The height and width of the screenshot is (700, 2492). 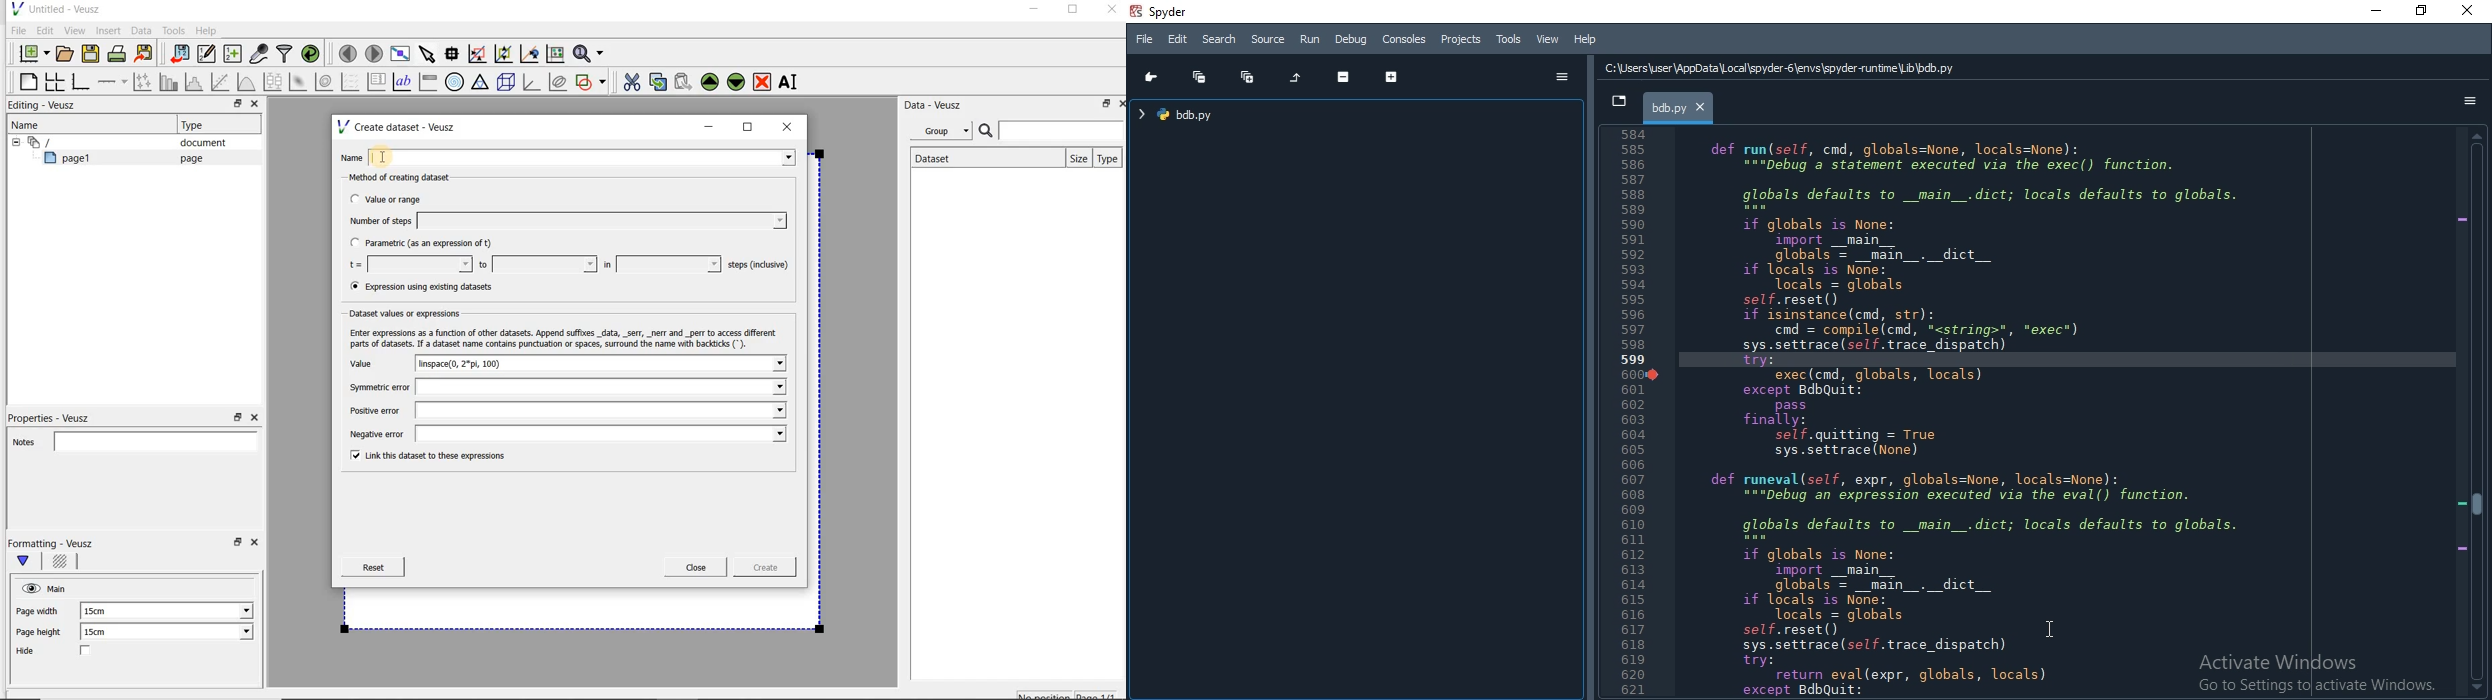 I want to click on Page height dropdown, so click(x=237, y=633).